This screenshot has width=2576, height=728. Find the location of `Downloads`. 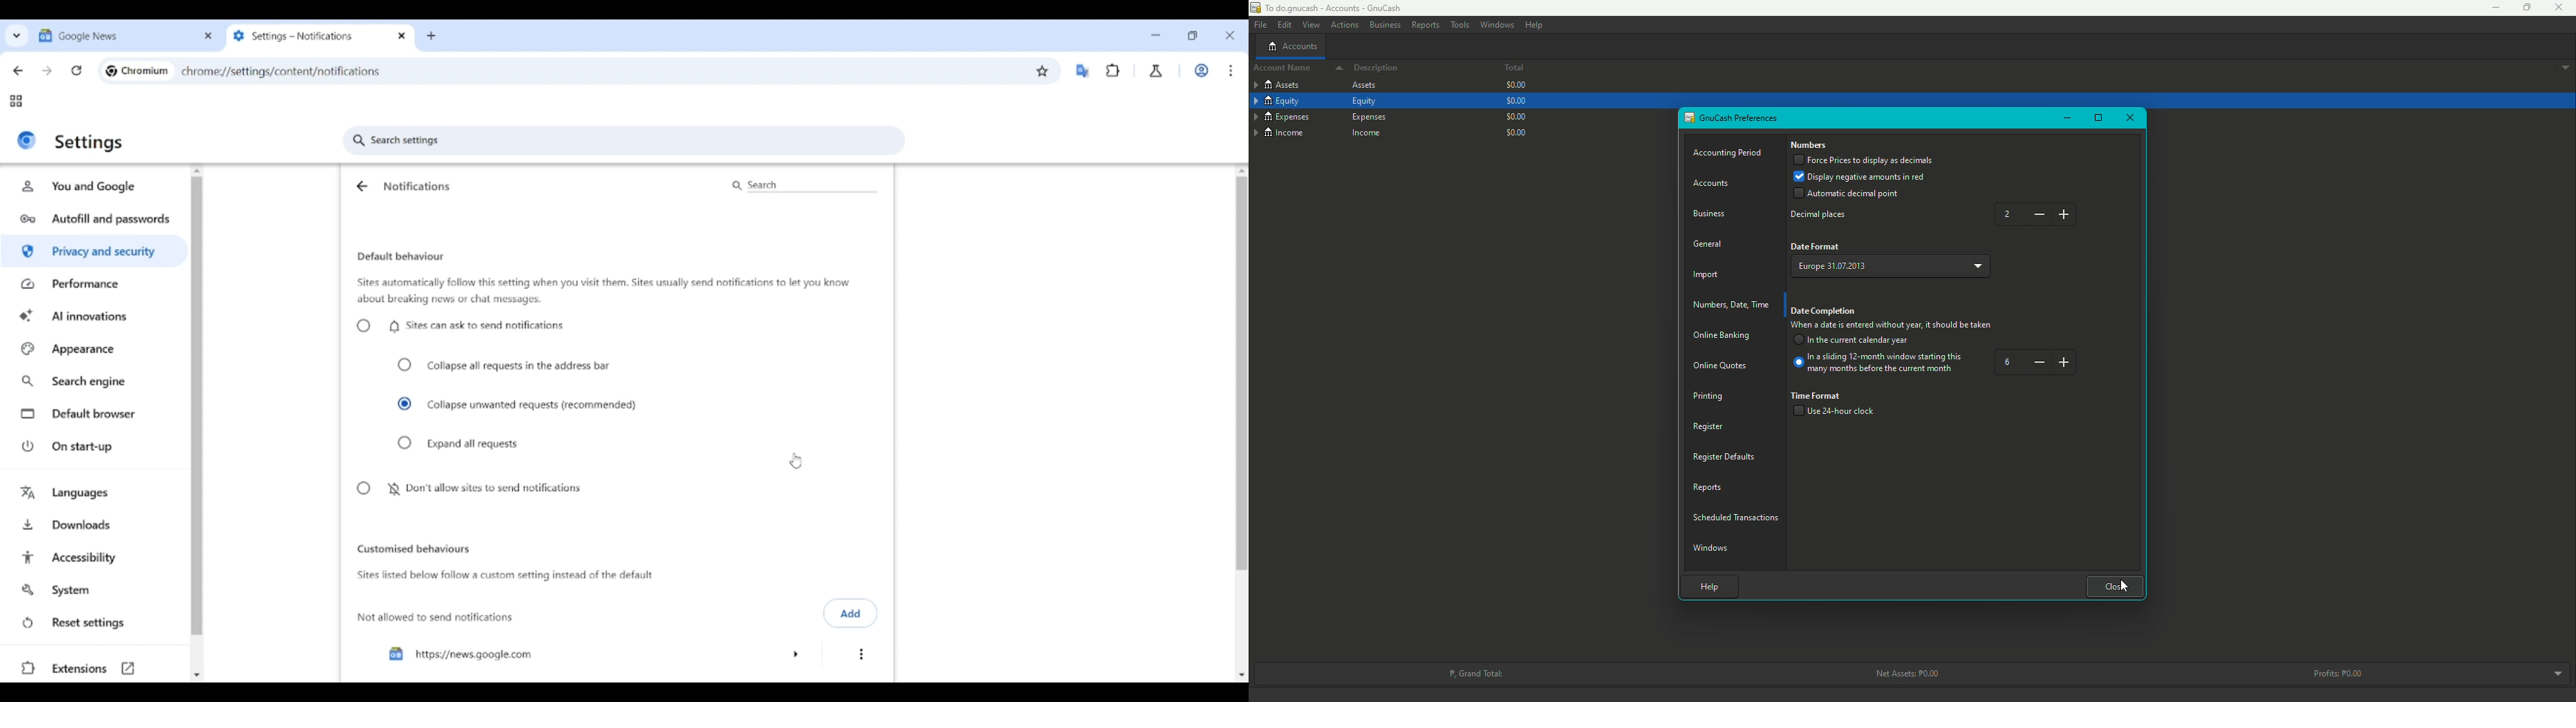

Downloads is located at coordinates (96, 523).